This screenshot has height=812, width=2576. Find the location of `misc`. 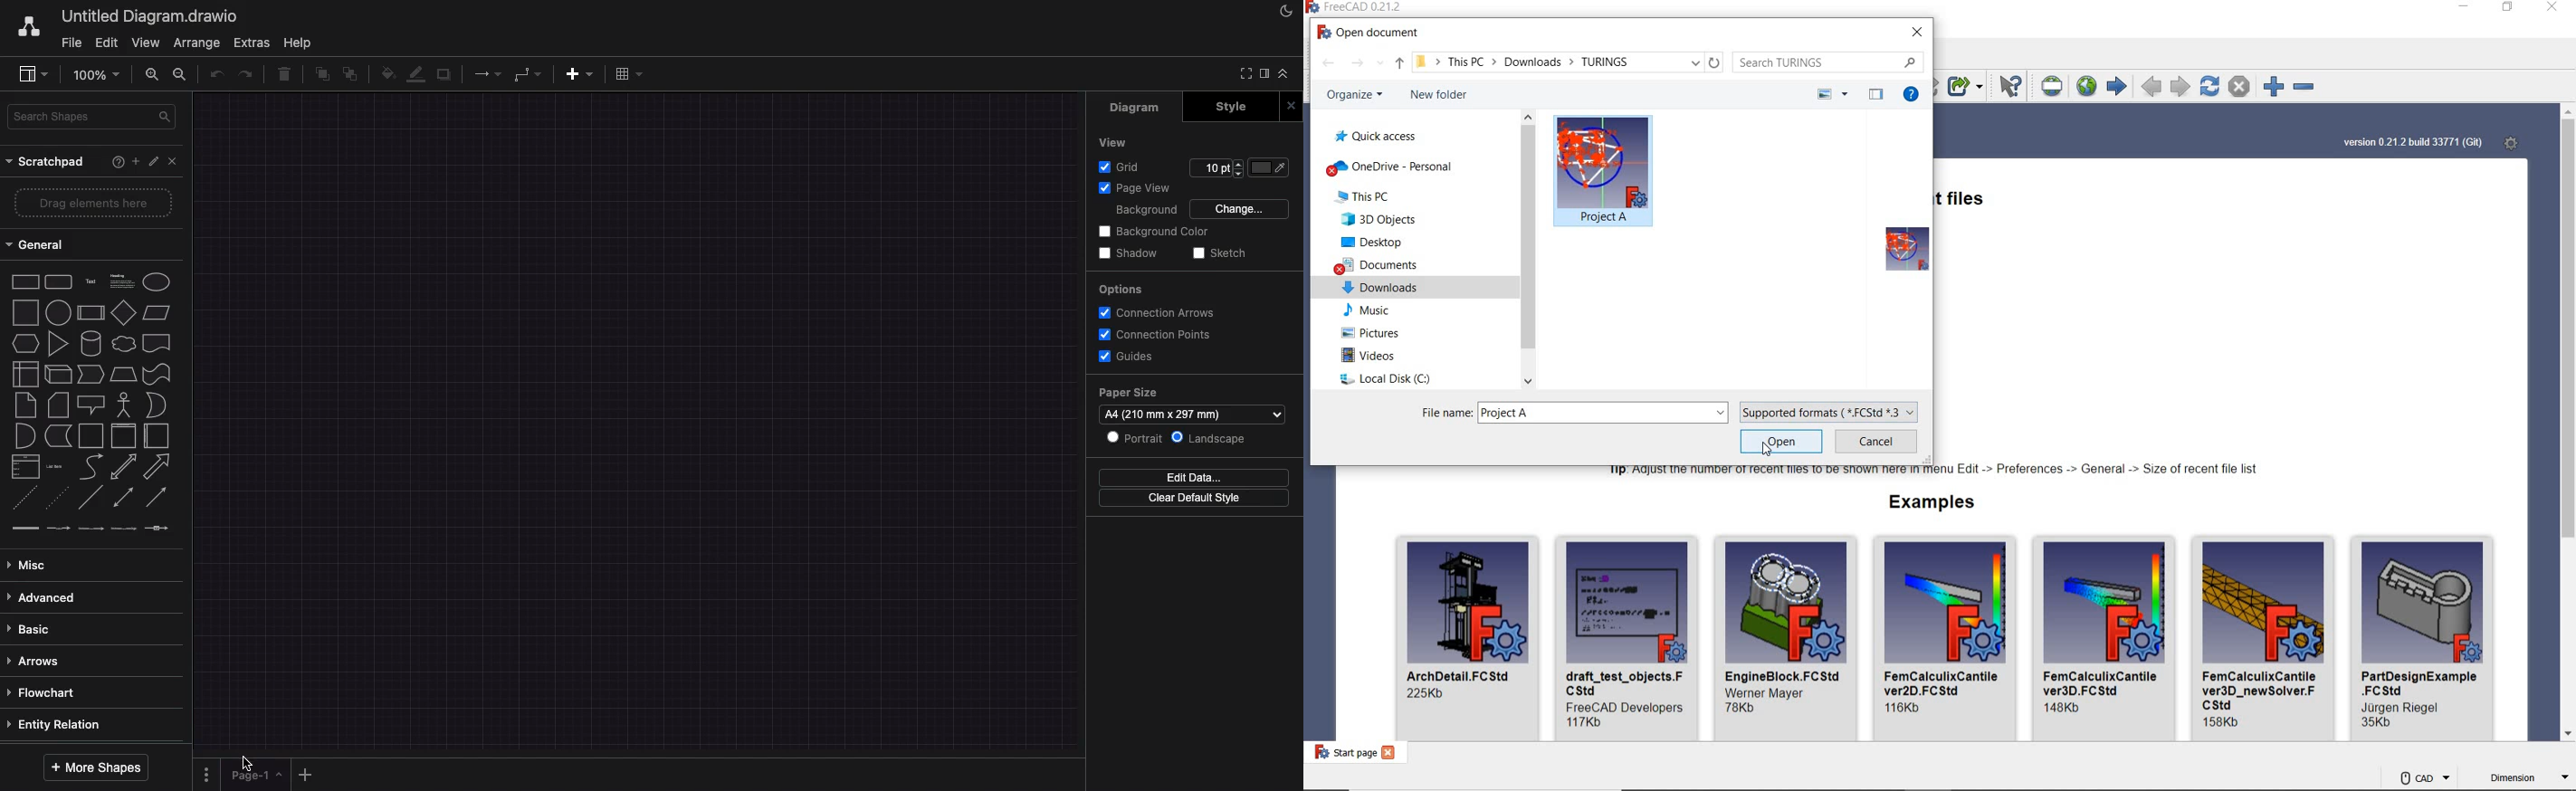

misc is located at coordinates (30, 566).